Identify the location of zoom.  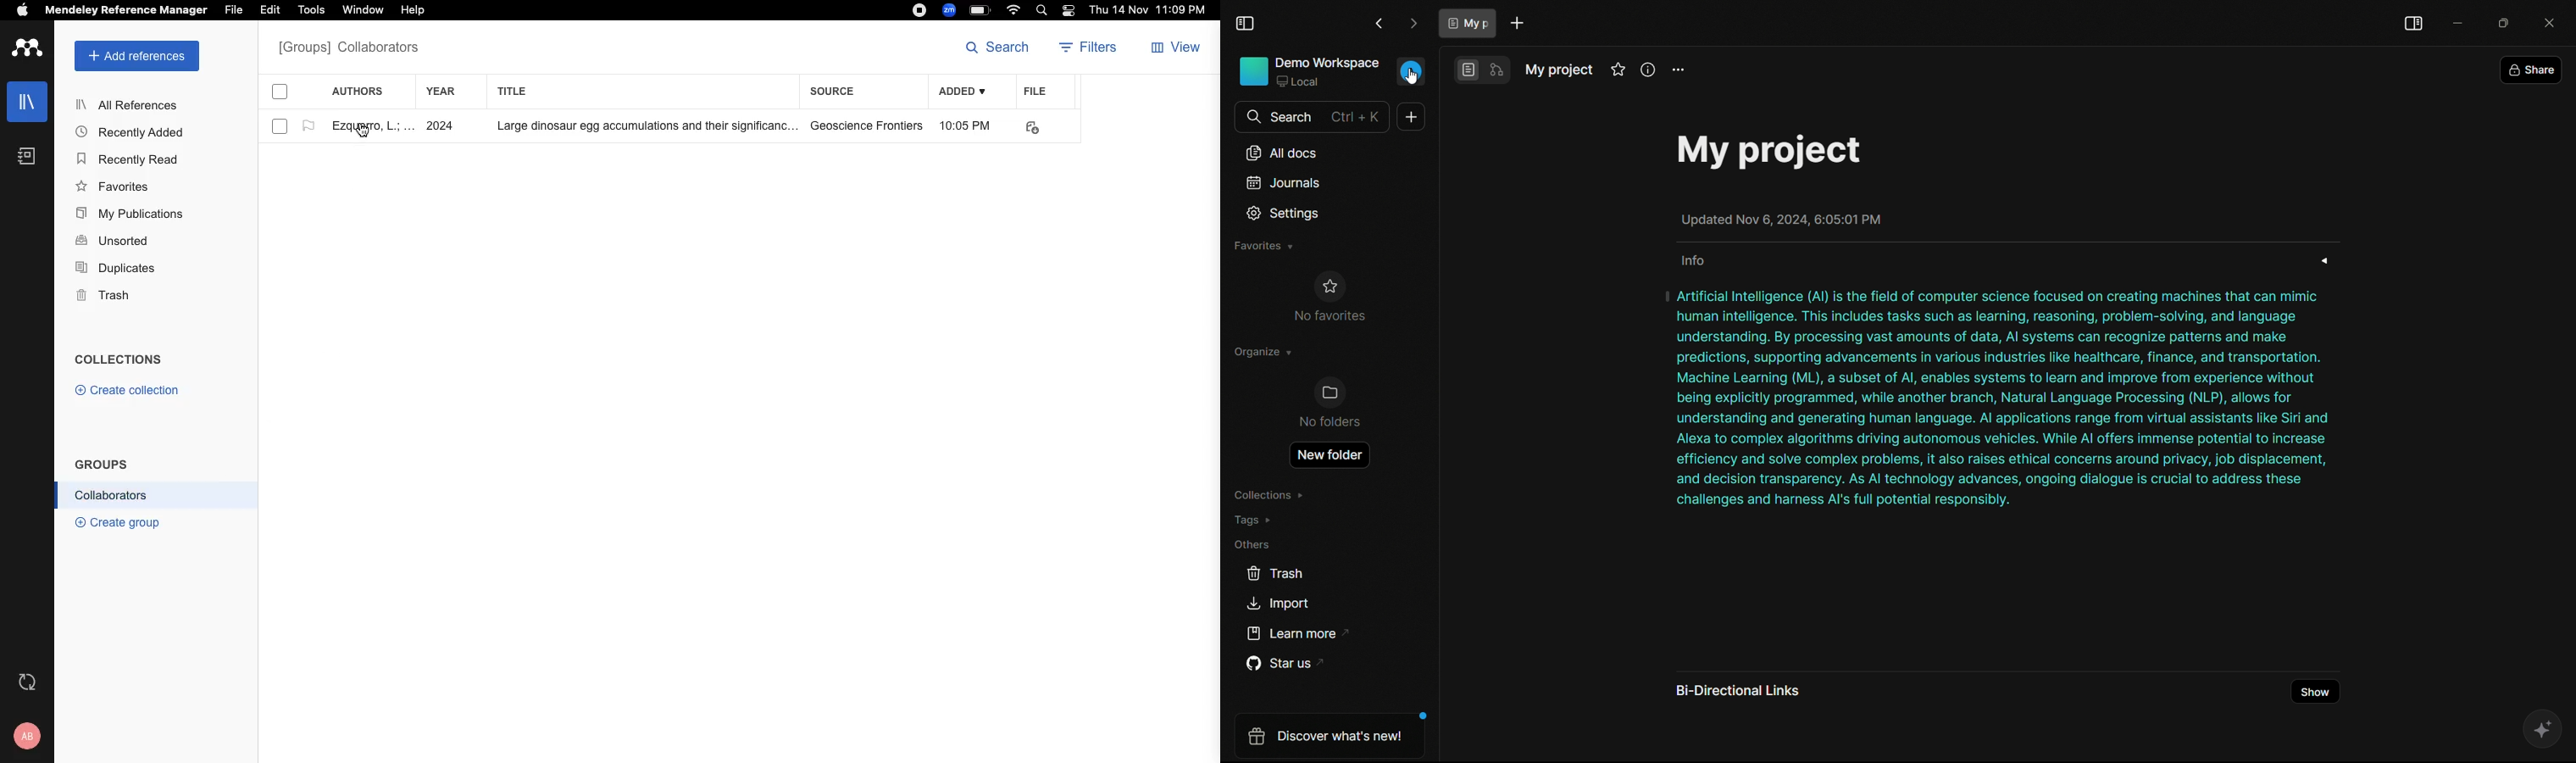
(952, 10).